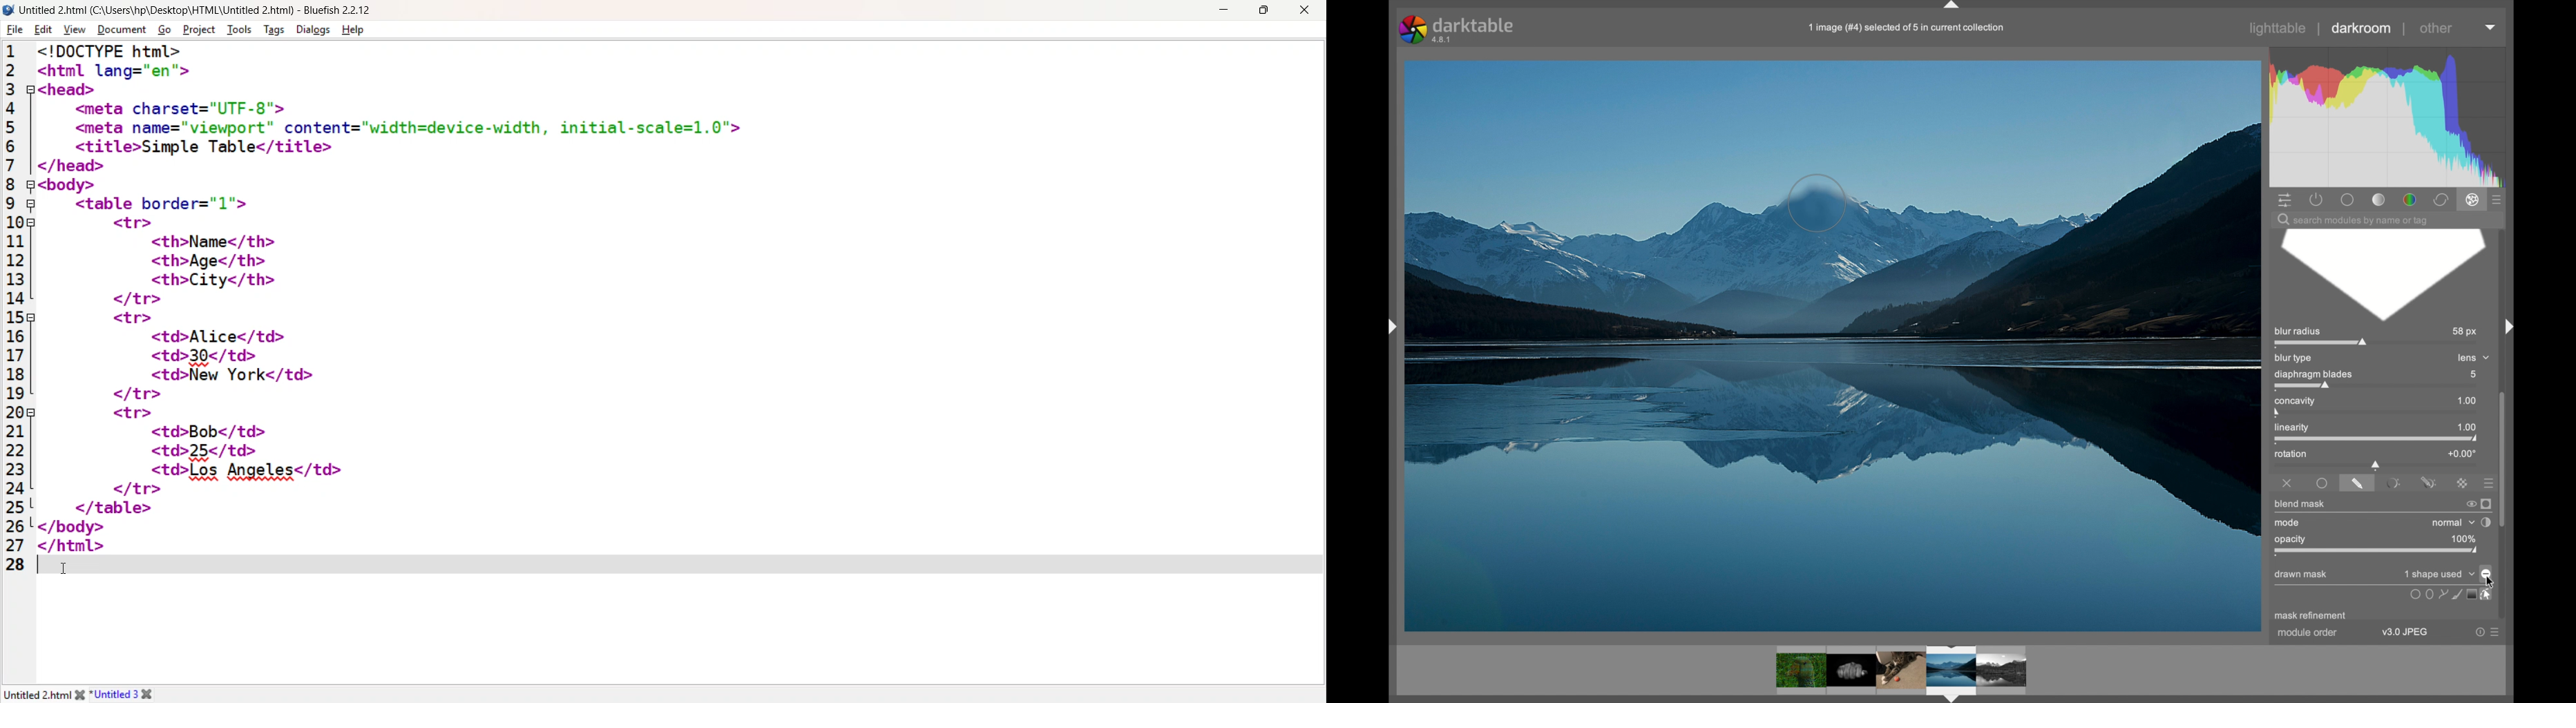  What do you see at coordinates (2285, 199) in the screenshot?
I see `show quick access  panel` at bounding box center [2285, 199].